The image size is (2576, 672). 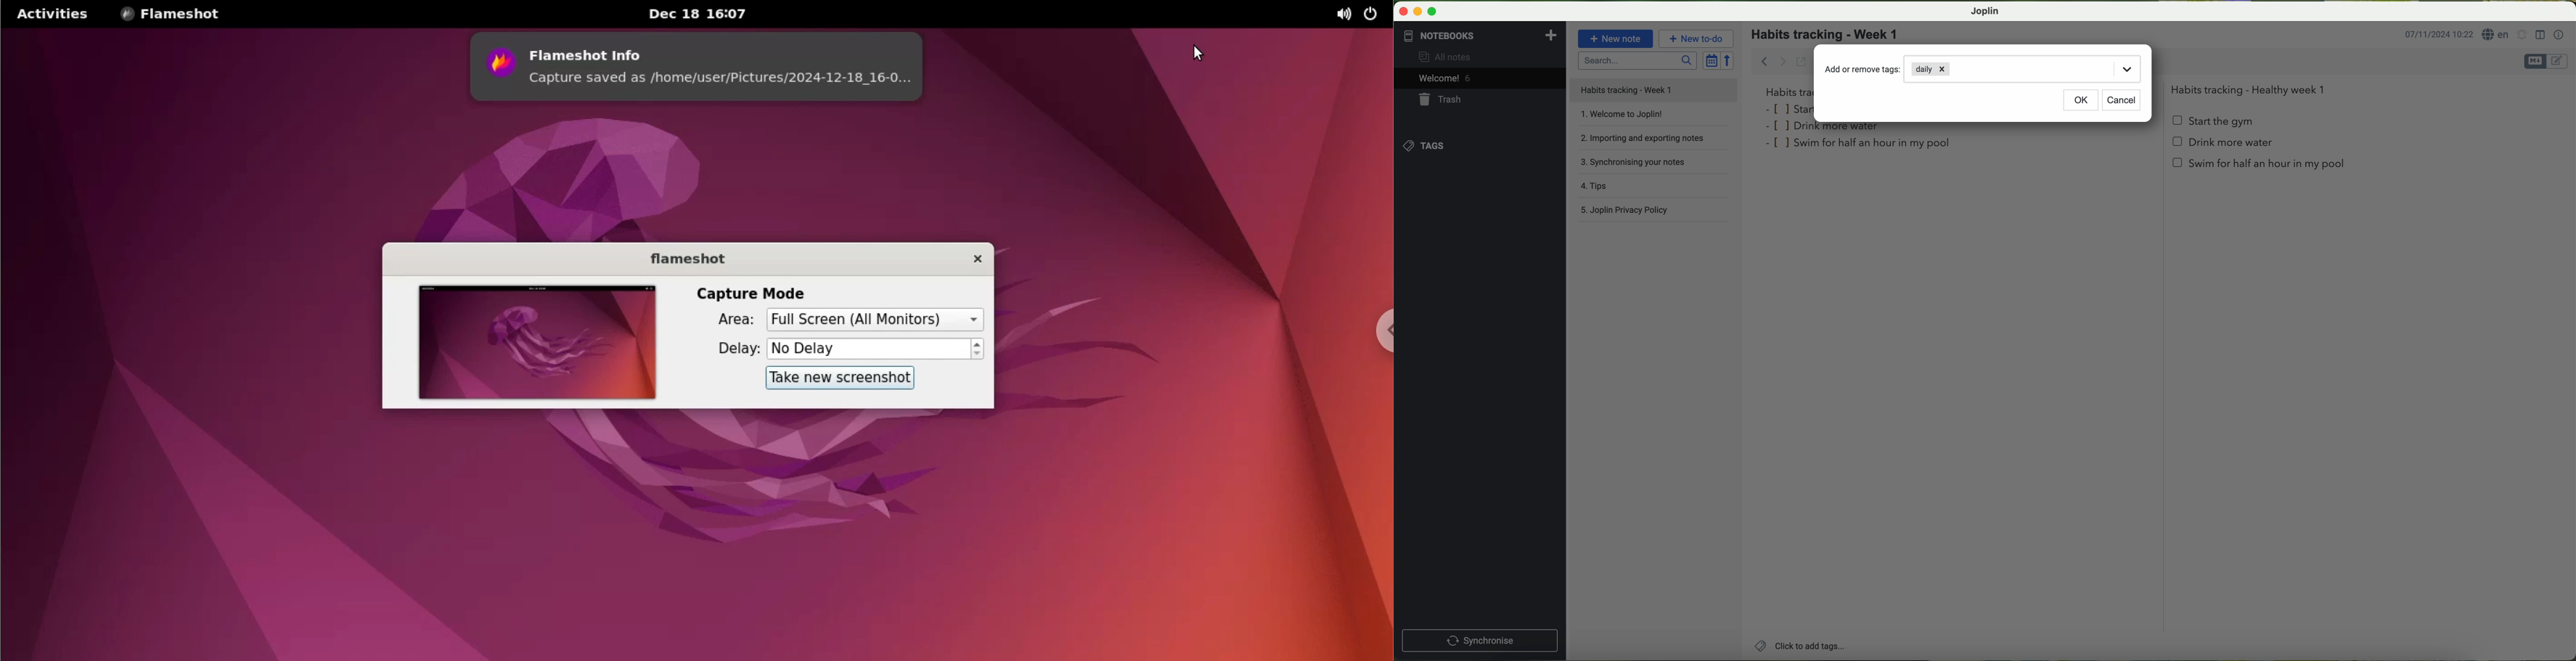 What do you see at coordinates (1401, 10) in the screenshot?
I see `close` at bounding box center [1401, 10].